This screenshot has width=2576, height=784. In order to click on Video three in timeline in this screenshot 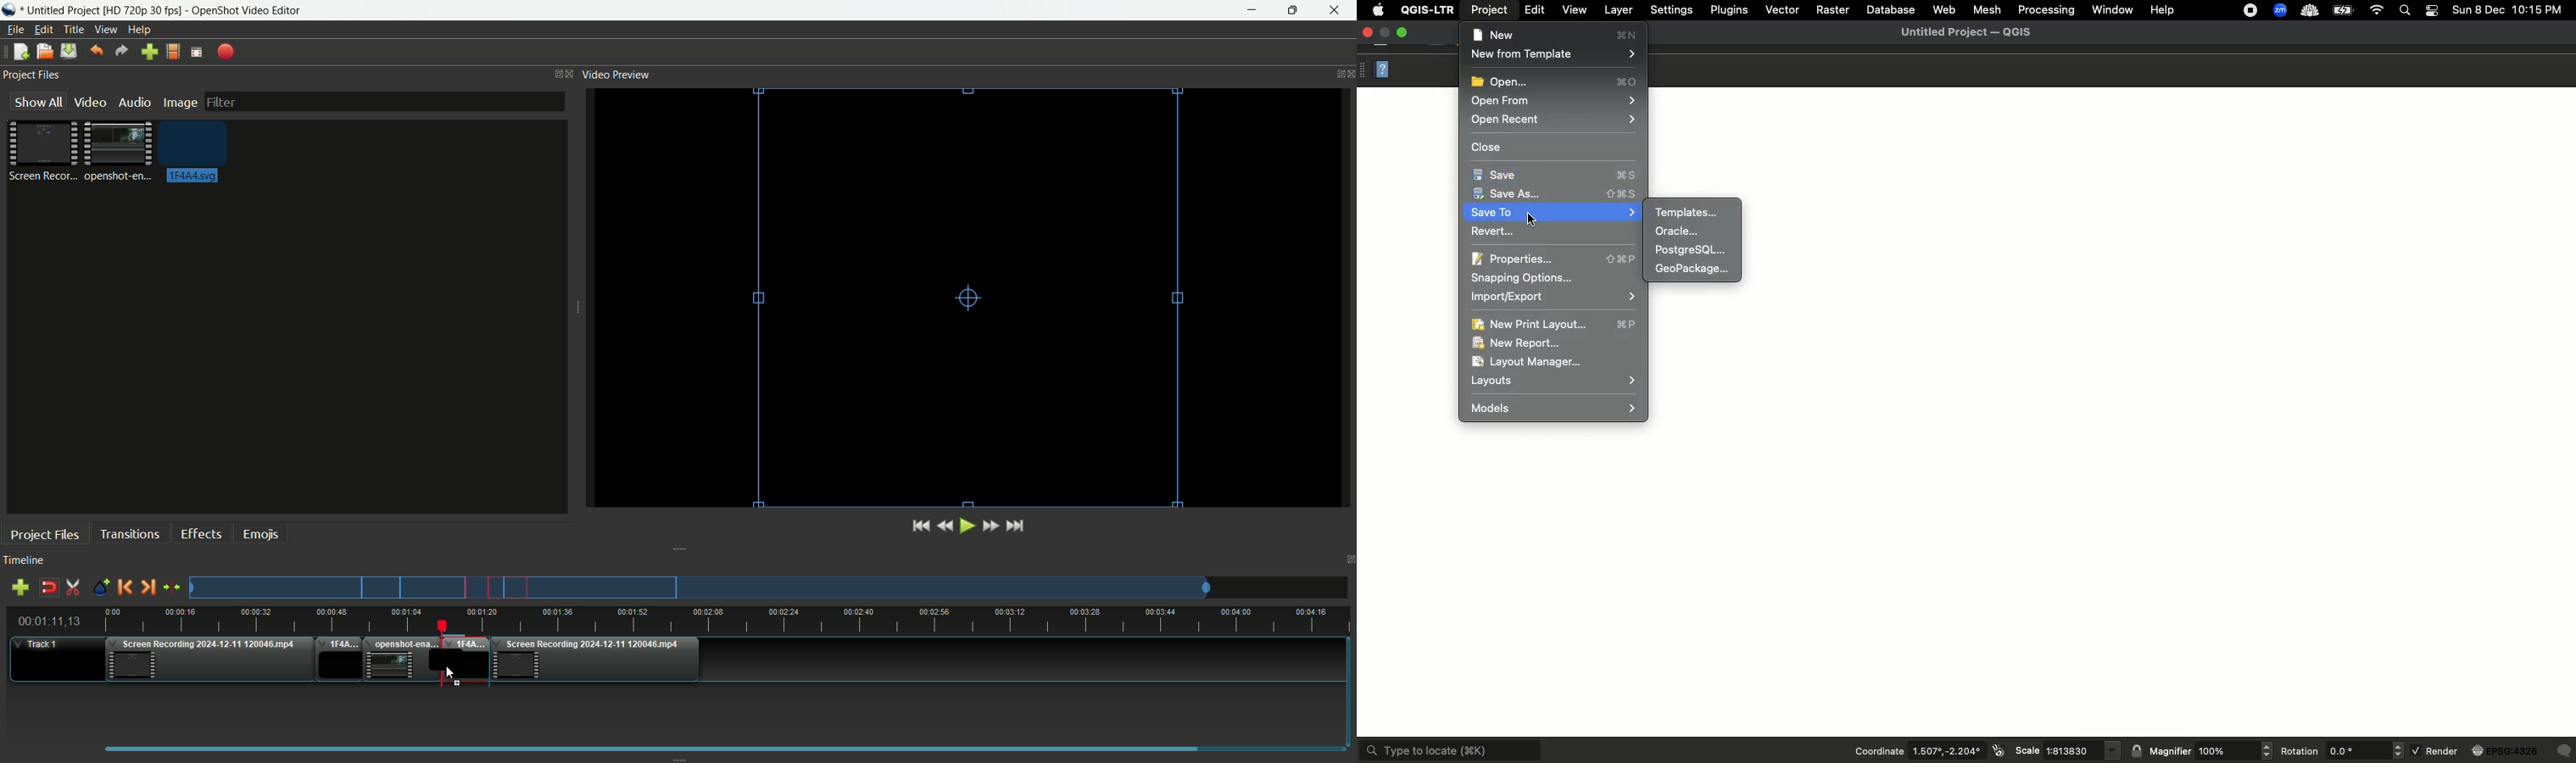, I will do `click(598, 660)`.